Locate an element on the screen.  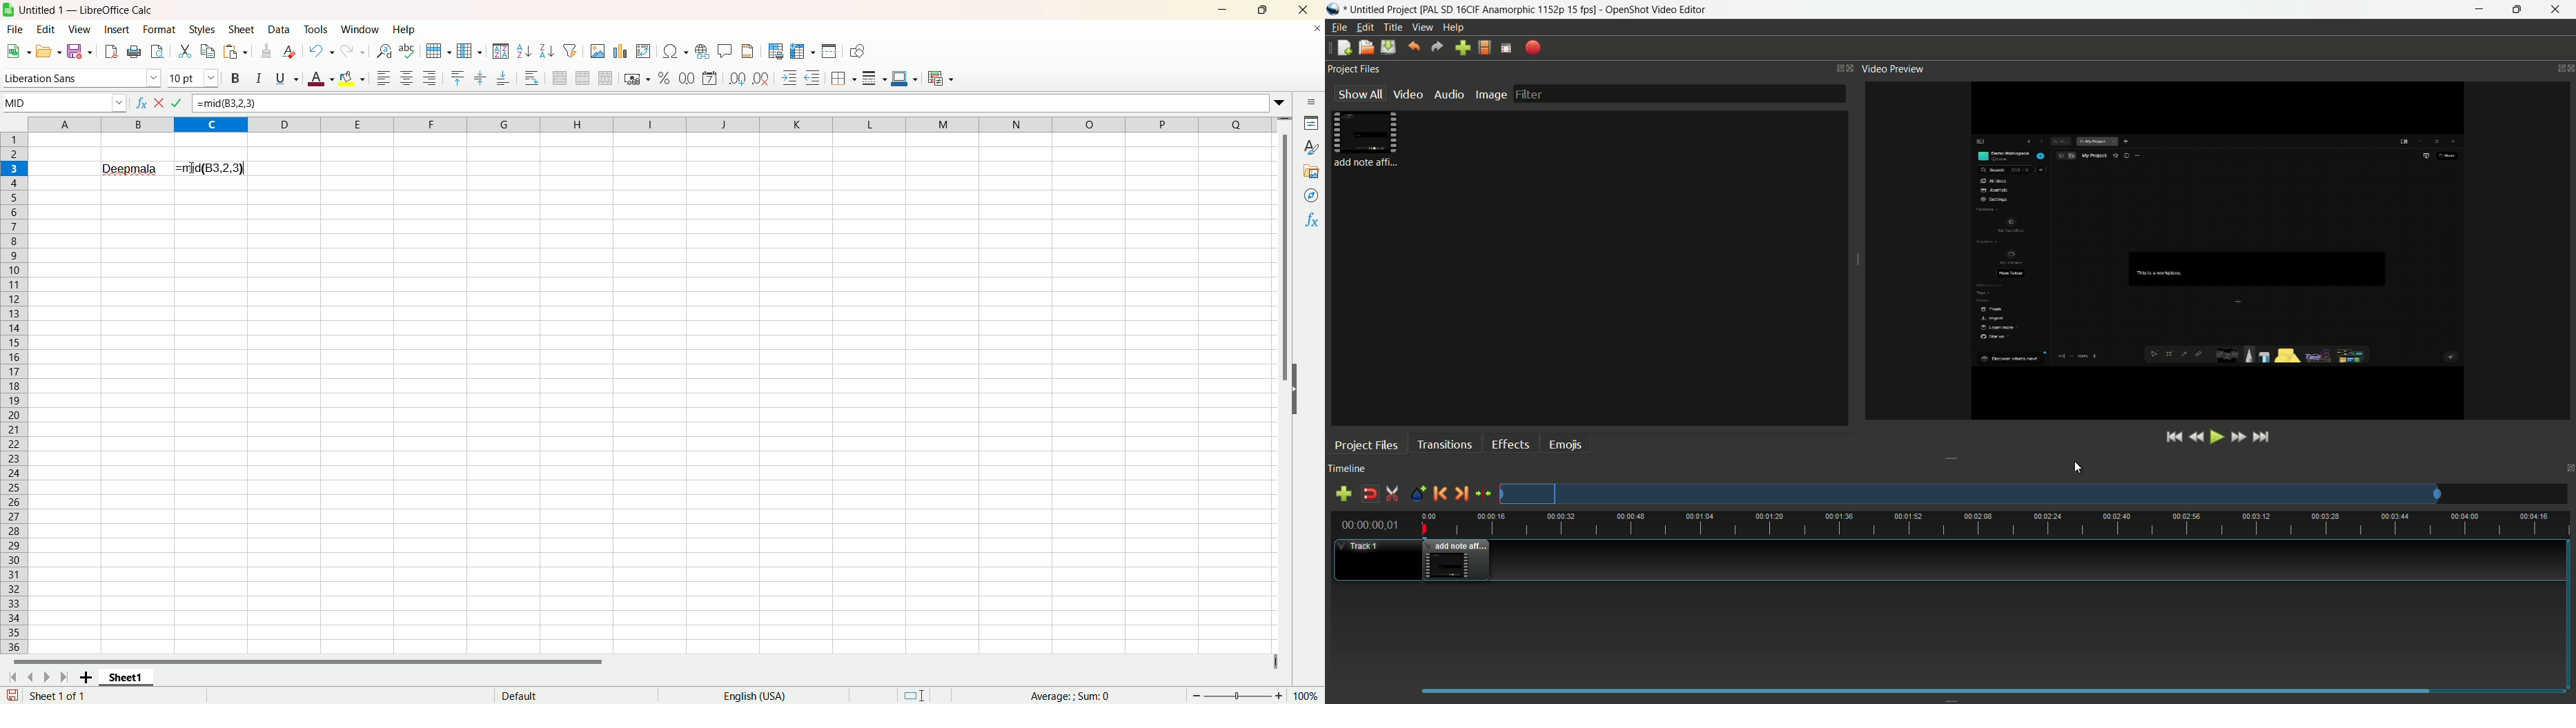
Increase indent is located at coordinates (789, 78).